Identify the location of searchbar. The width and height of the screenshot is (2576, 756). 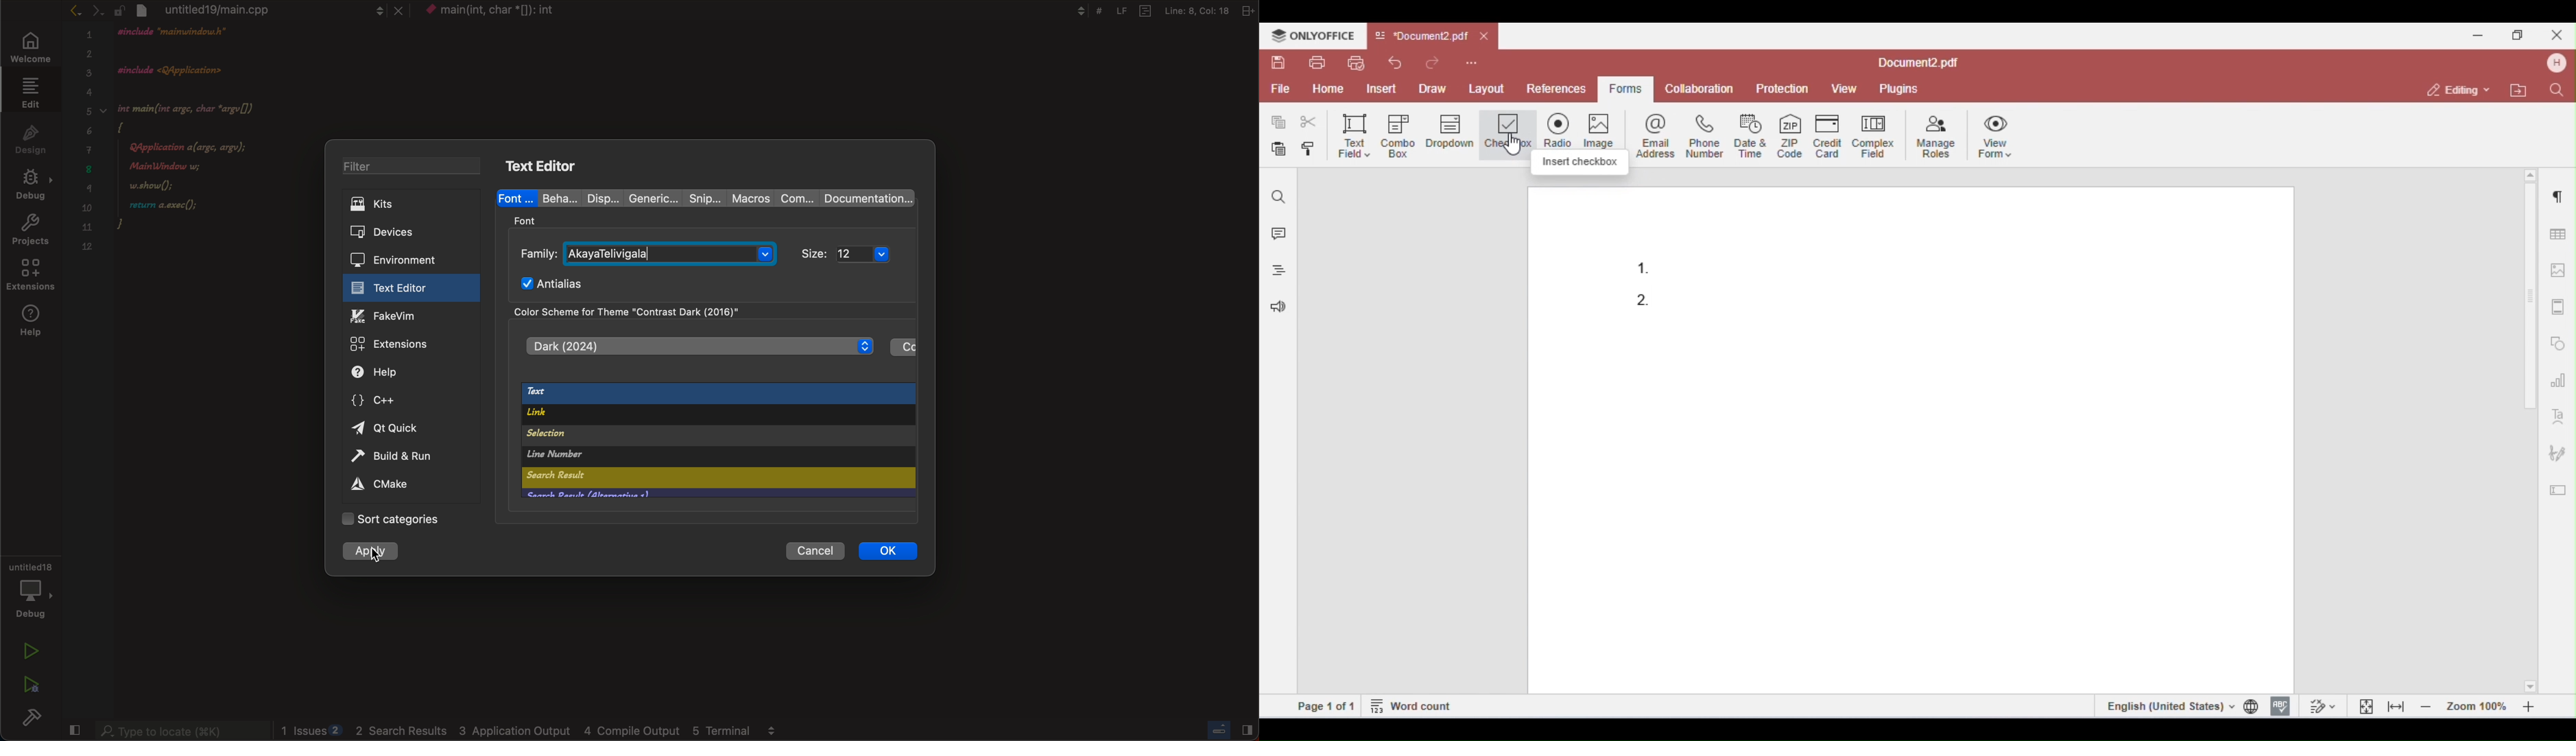
(181, 729).